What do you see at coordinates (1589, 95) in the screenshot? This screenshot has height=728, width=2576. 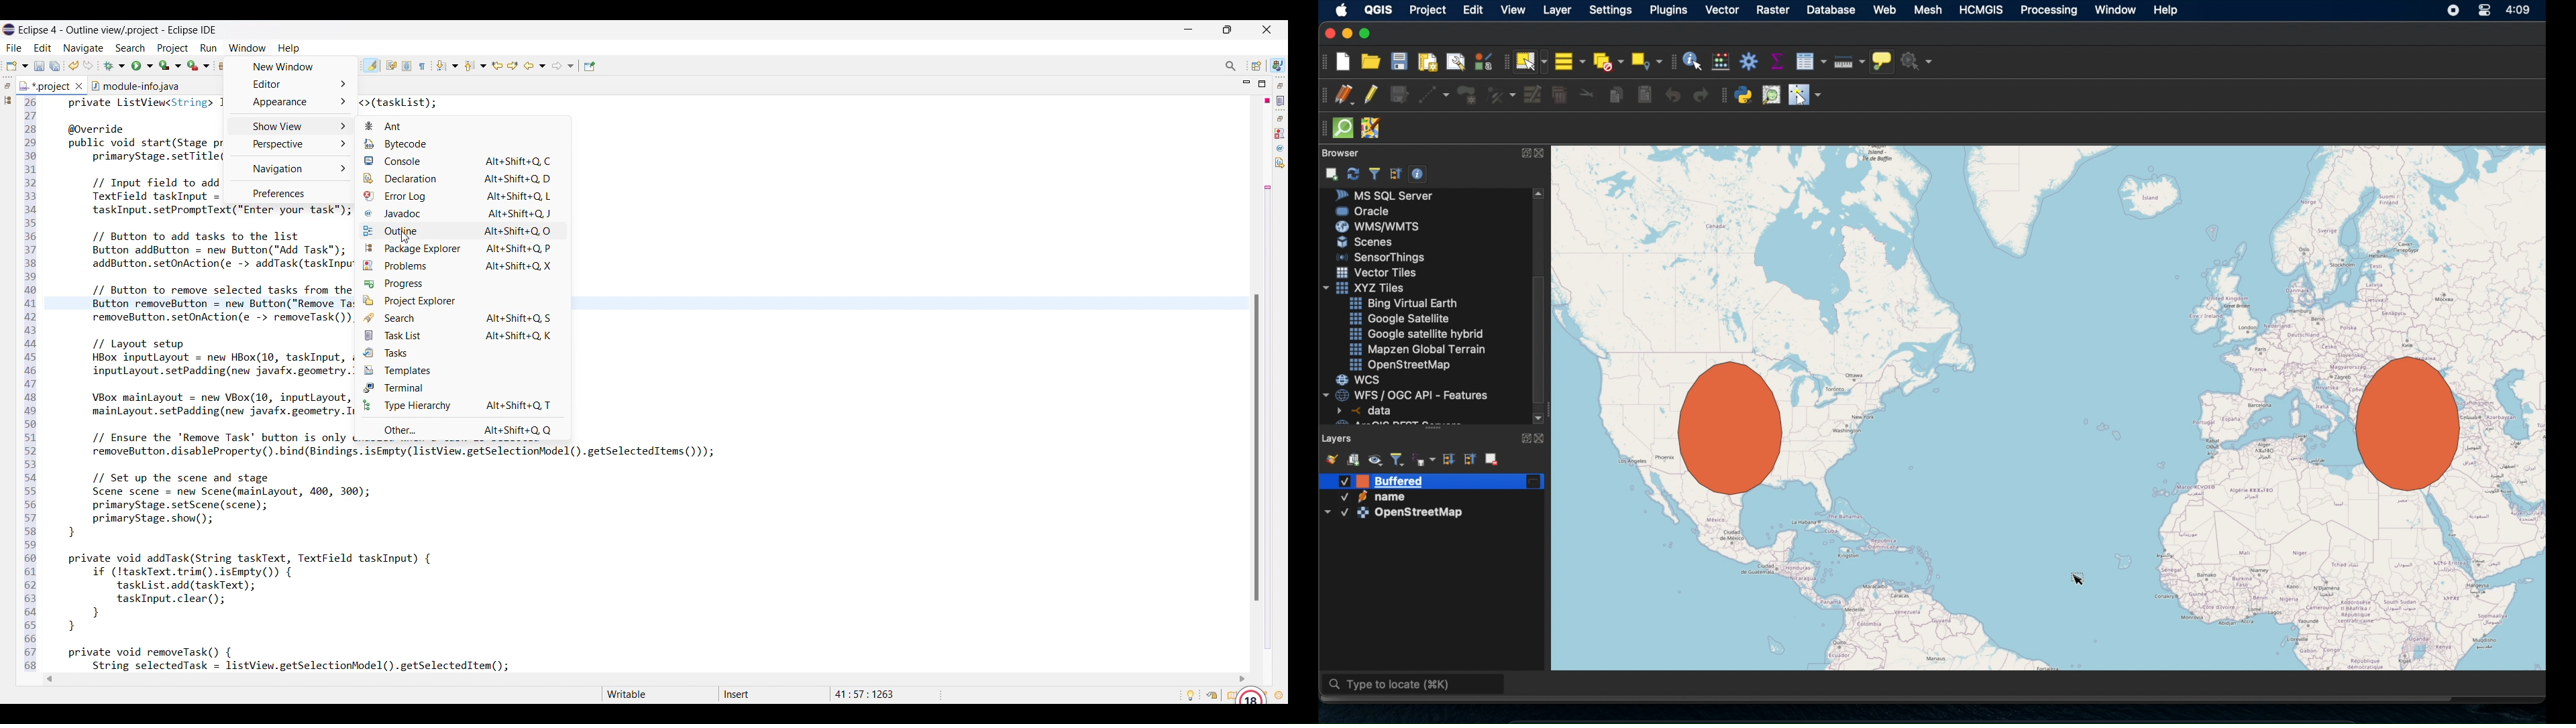 I see `cut features` at bounding box center [1589, 95].